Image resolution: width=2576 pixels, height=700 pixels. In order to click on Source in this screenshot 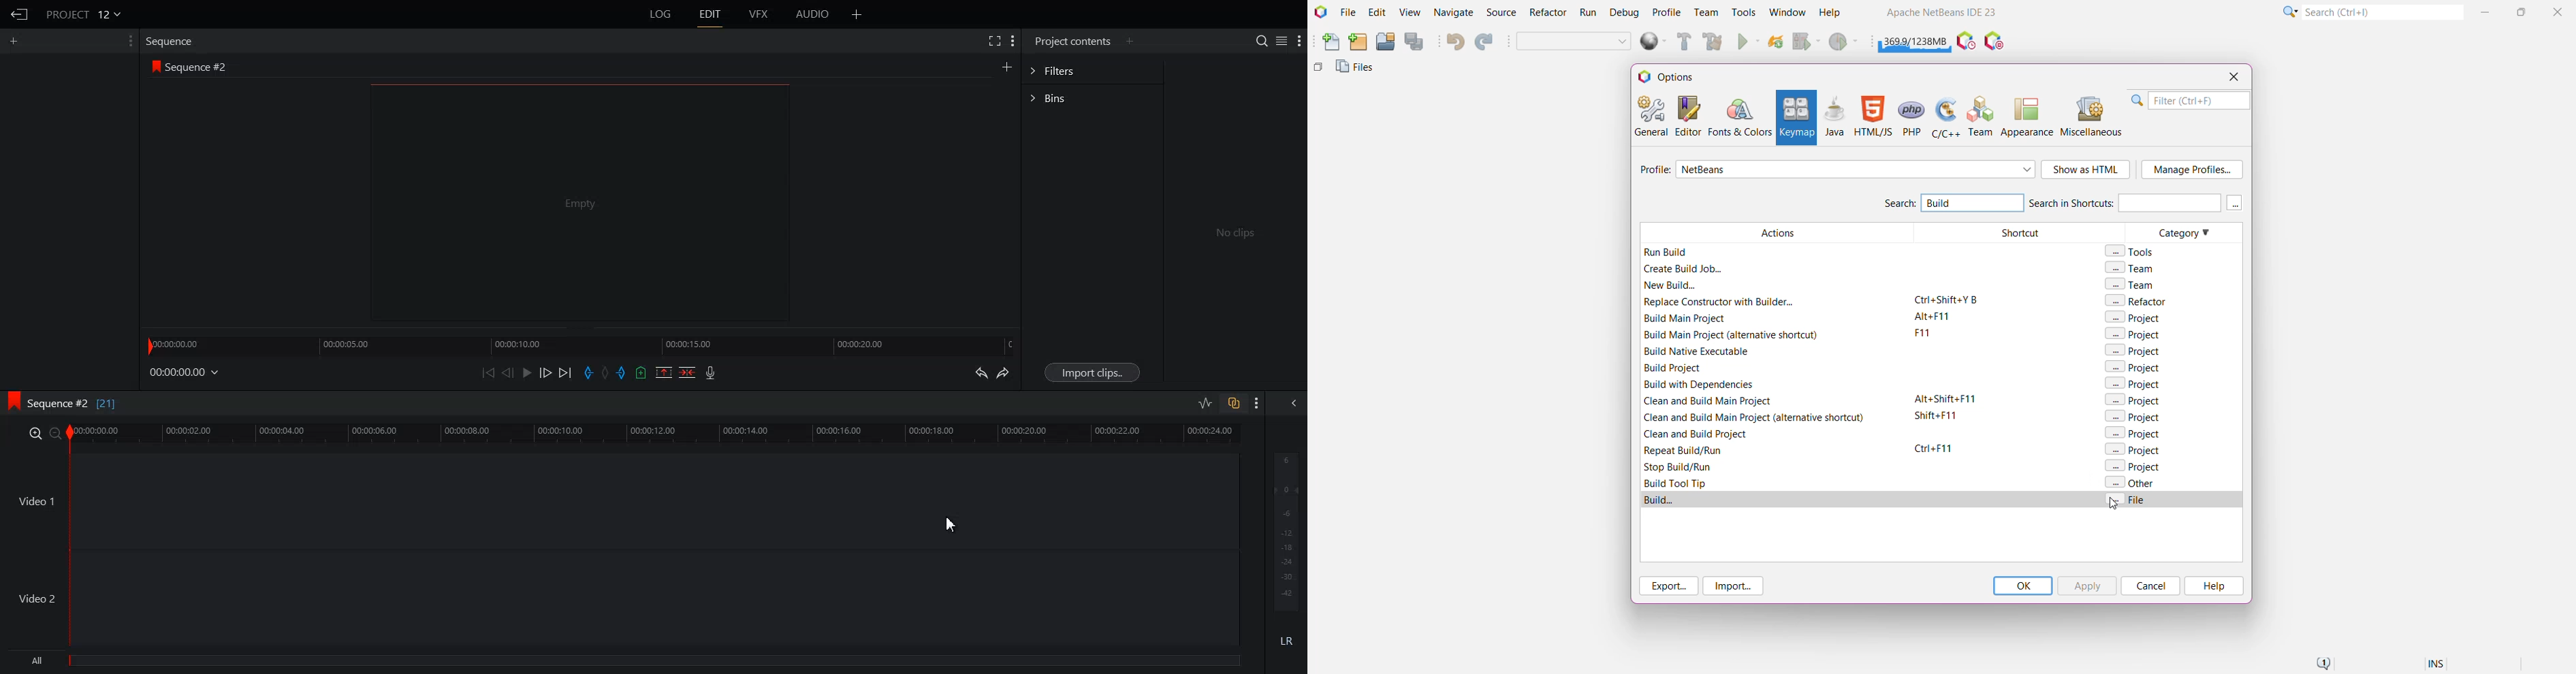, I will do `click(1503, 13)`.